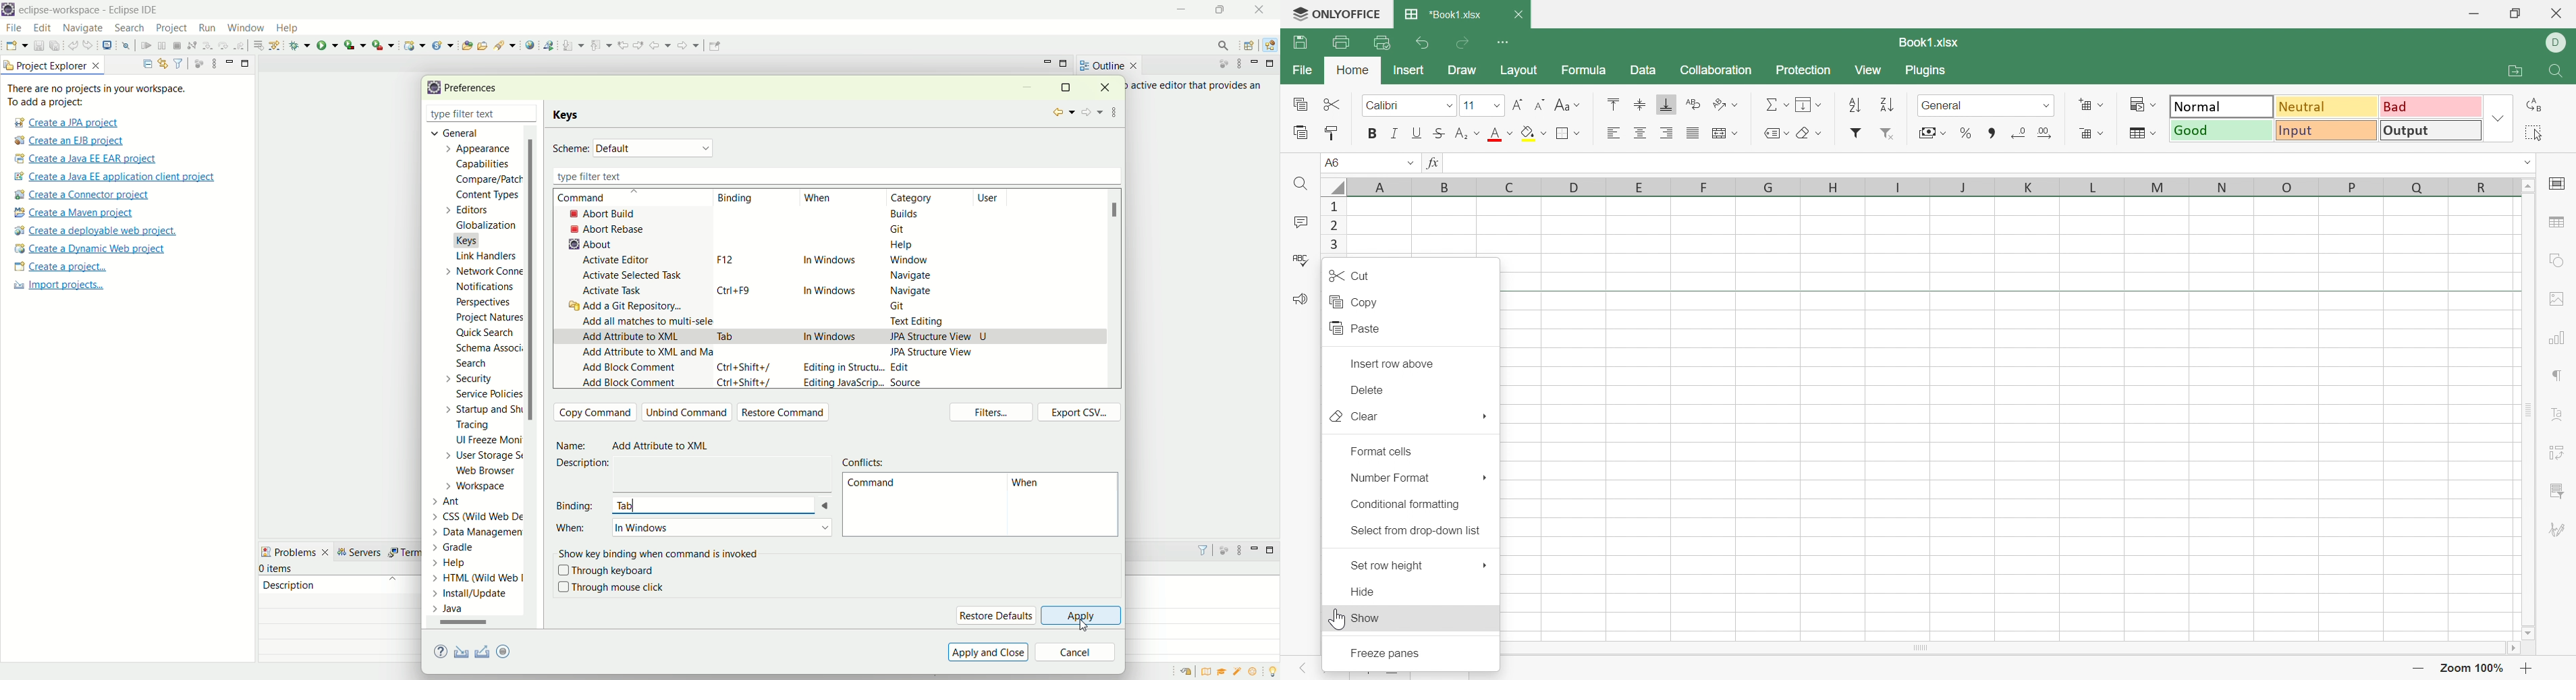 This screenshot has height=700, width=2576. What do you see at coordinates (1667, 134) in the screenshot?
I see `Align Right` at bounding box center [1667, 134].